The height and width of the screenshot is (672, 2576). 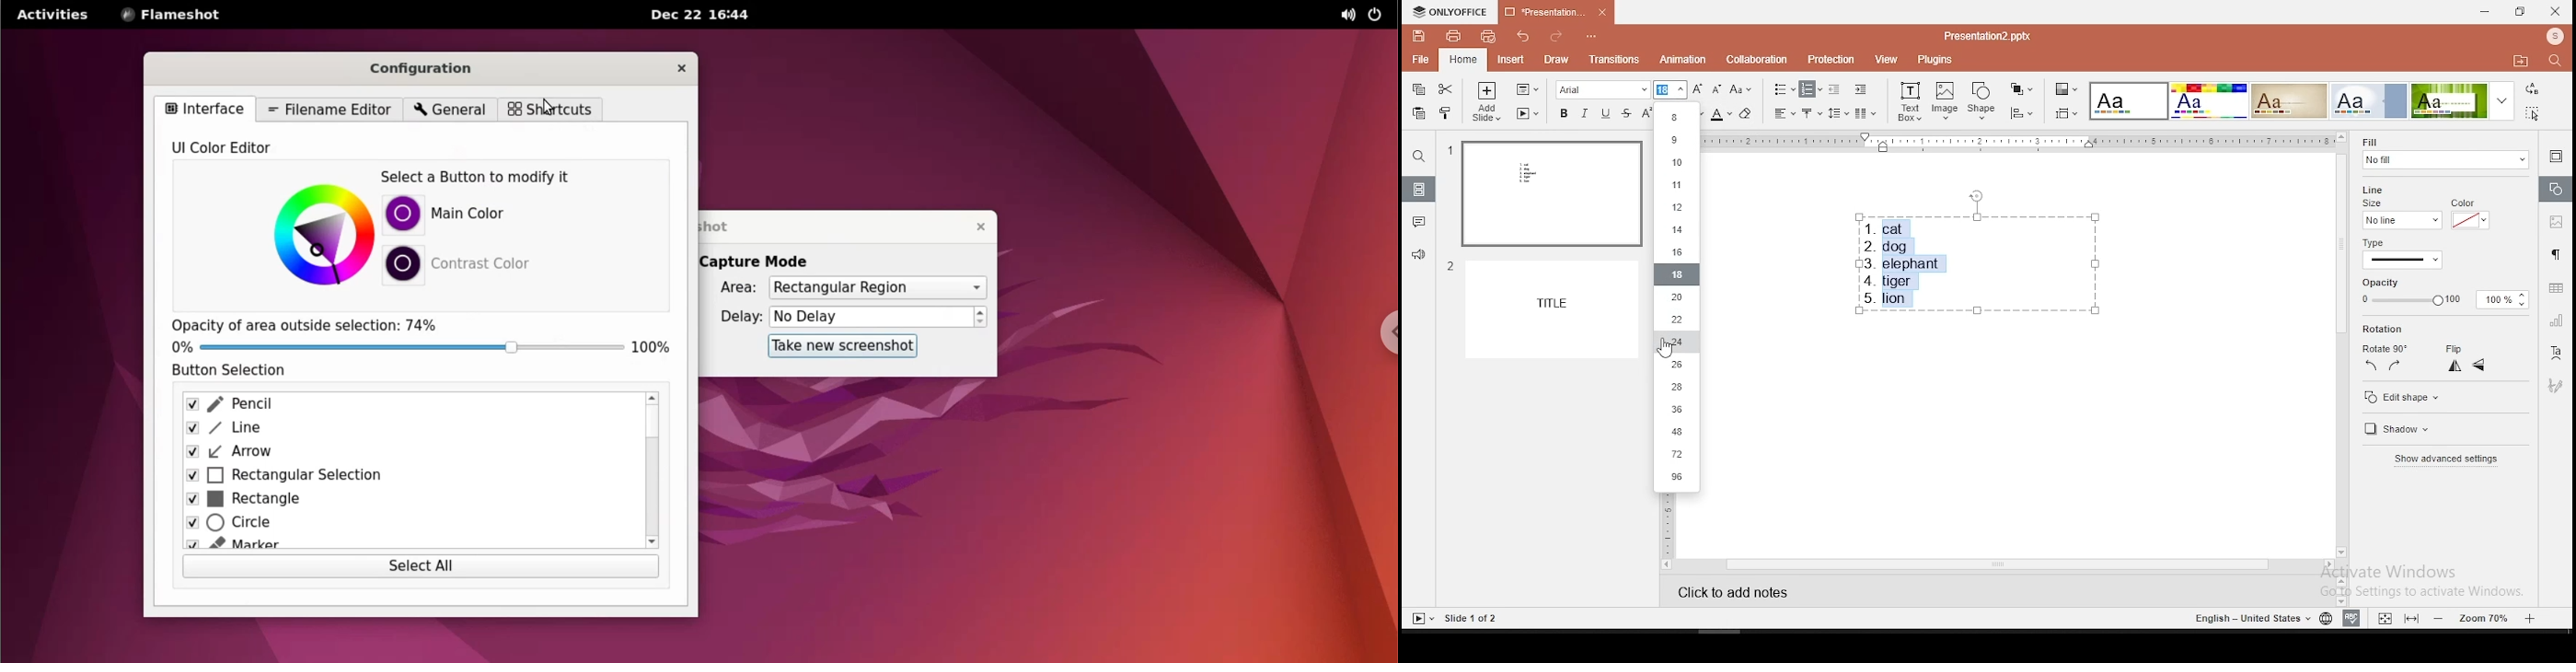 What do you see at coordinates (1670, 90) in the screenshot?
I see `font size` at bounding box center [1670, 90].